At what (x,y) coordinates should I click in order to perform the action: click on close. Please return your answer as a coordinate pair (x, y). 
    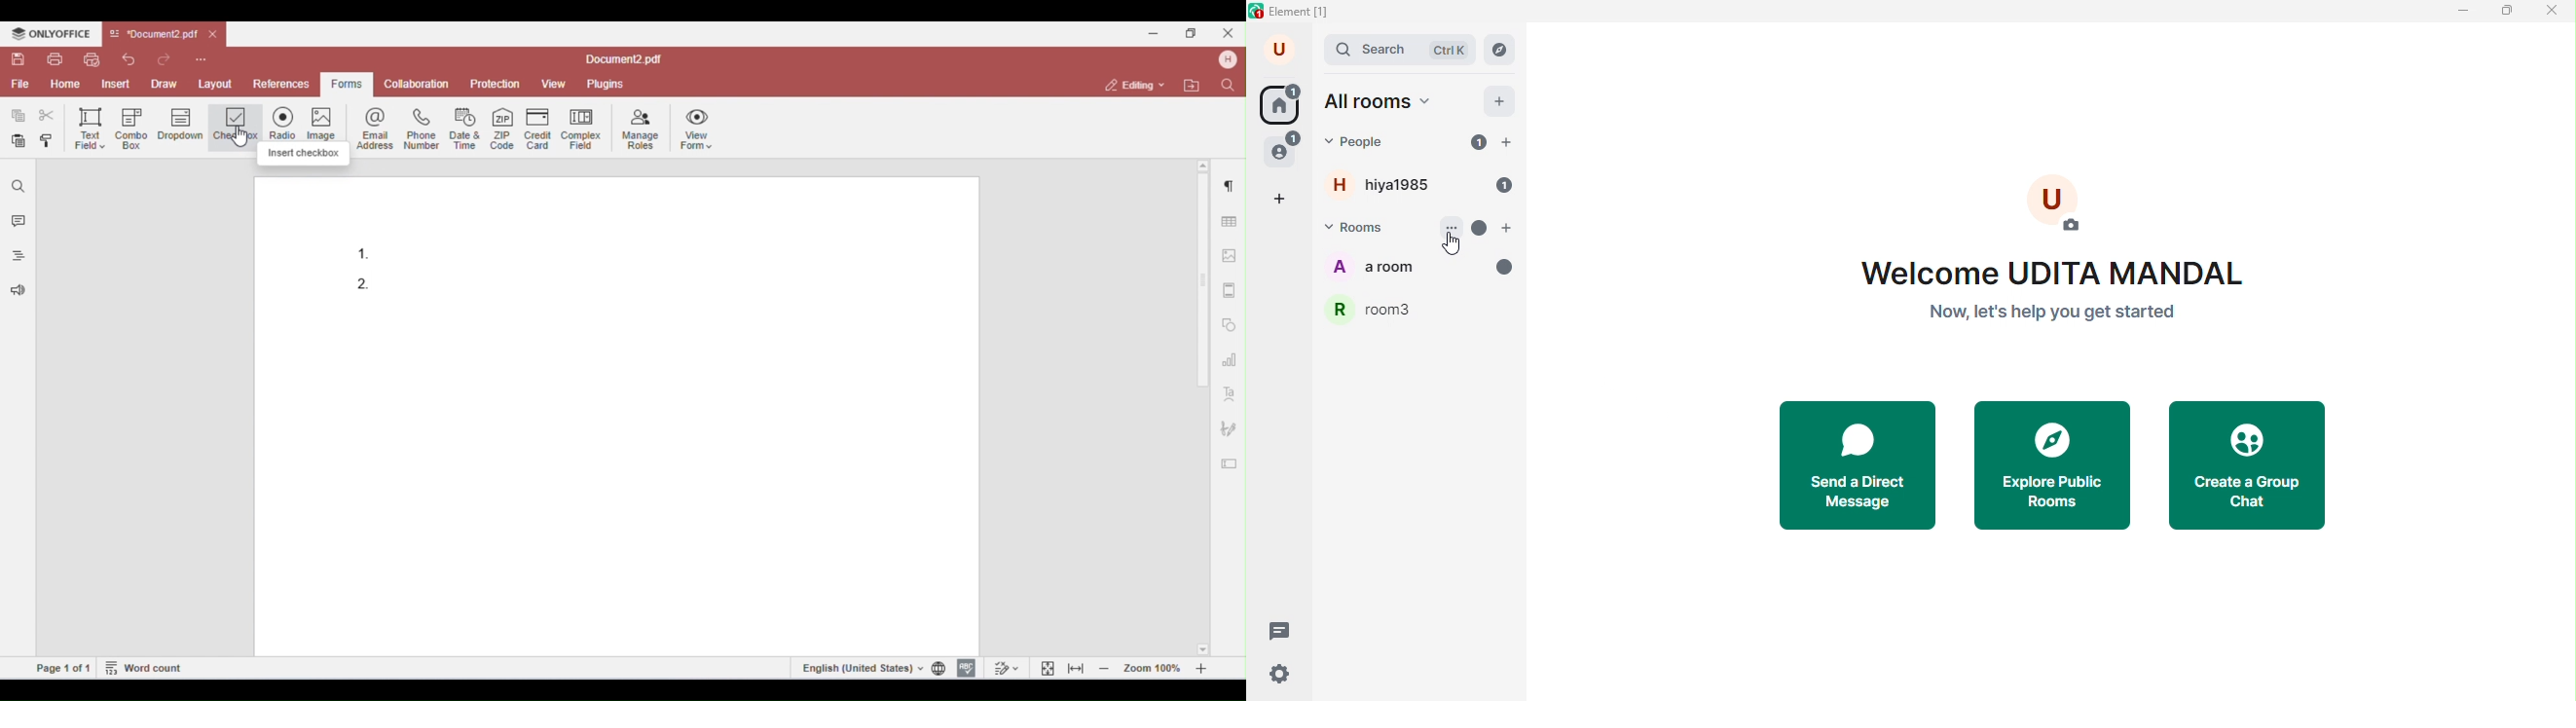
    Looking at the image, I should click on (2551, 12).